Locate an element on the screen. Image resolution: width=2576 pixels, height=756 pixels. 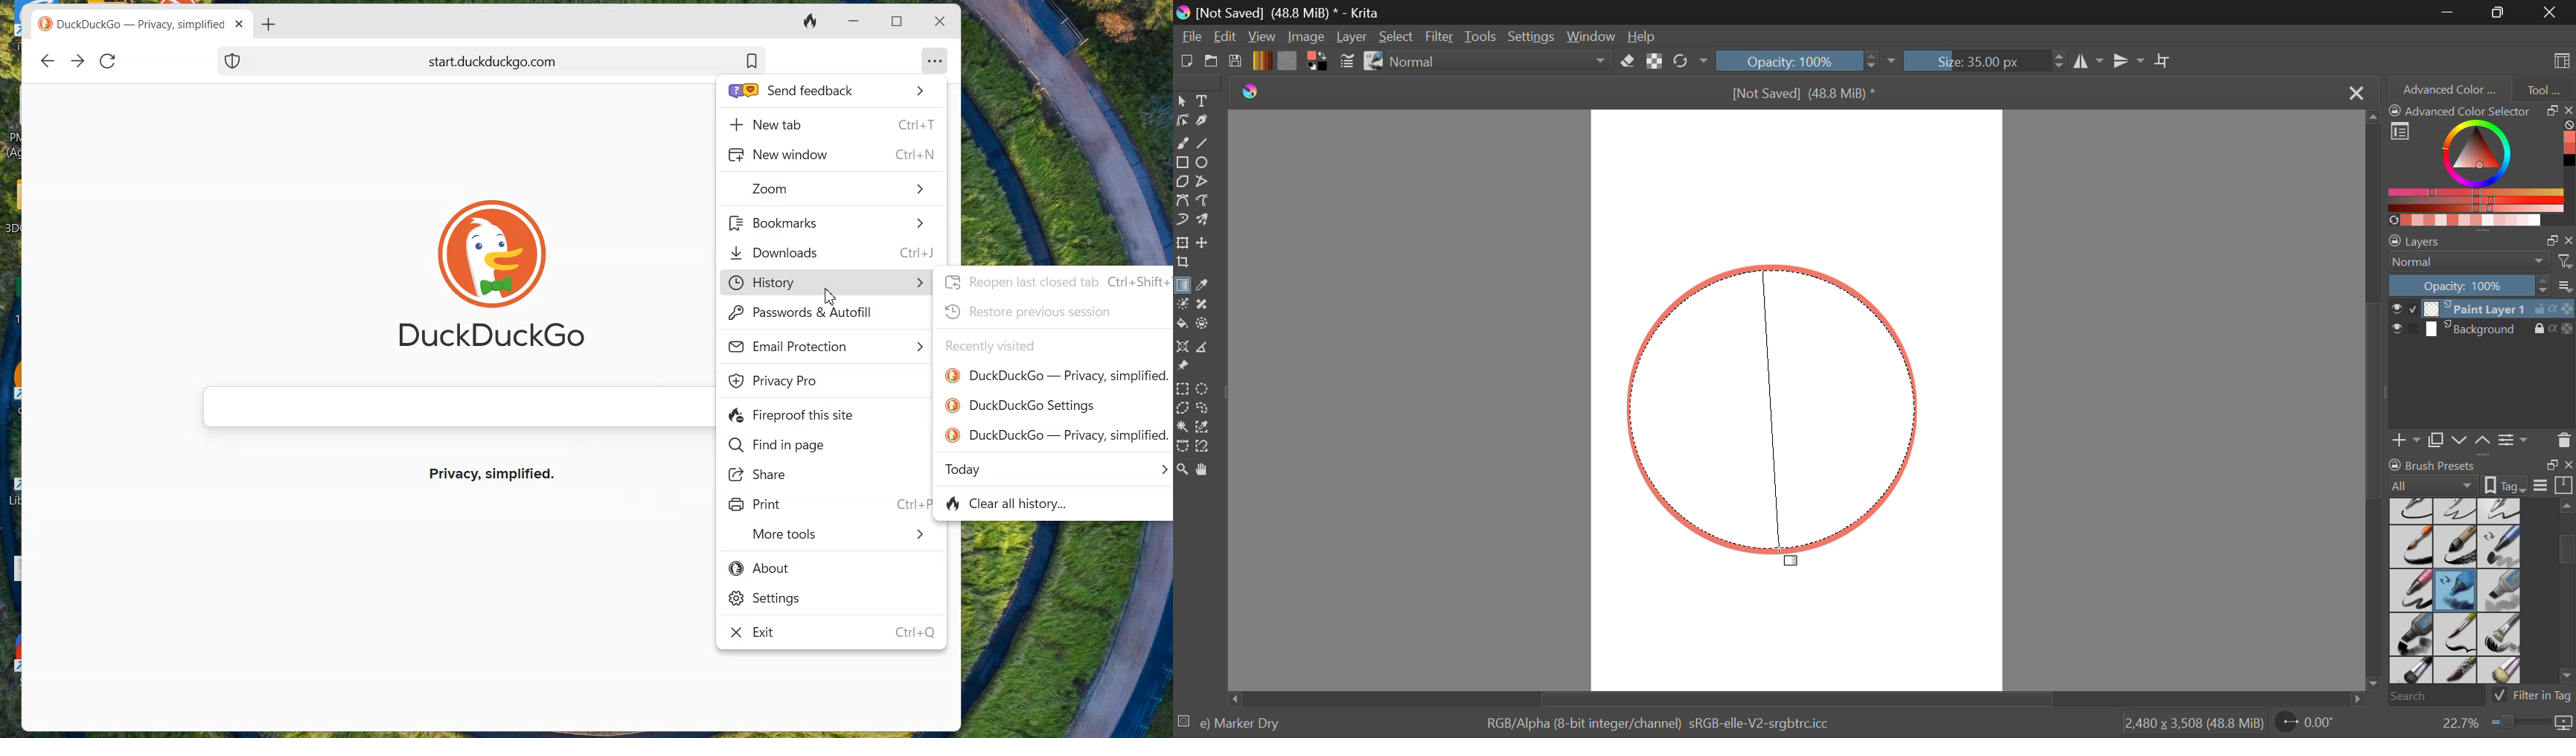
Reference Images is located at coordinates (1185, 367).